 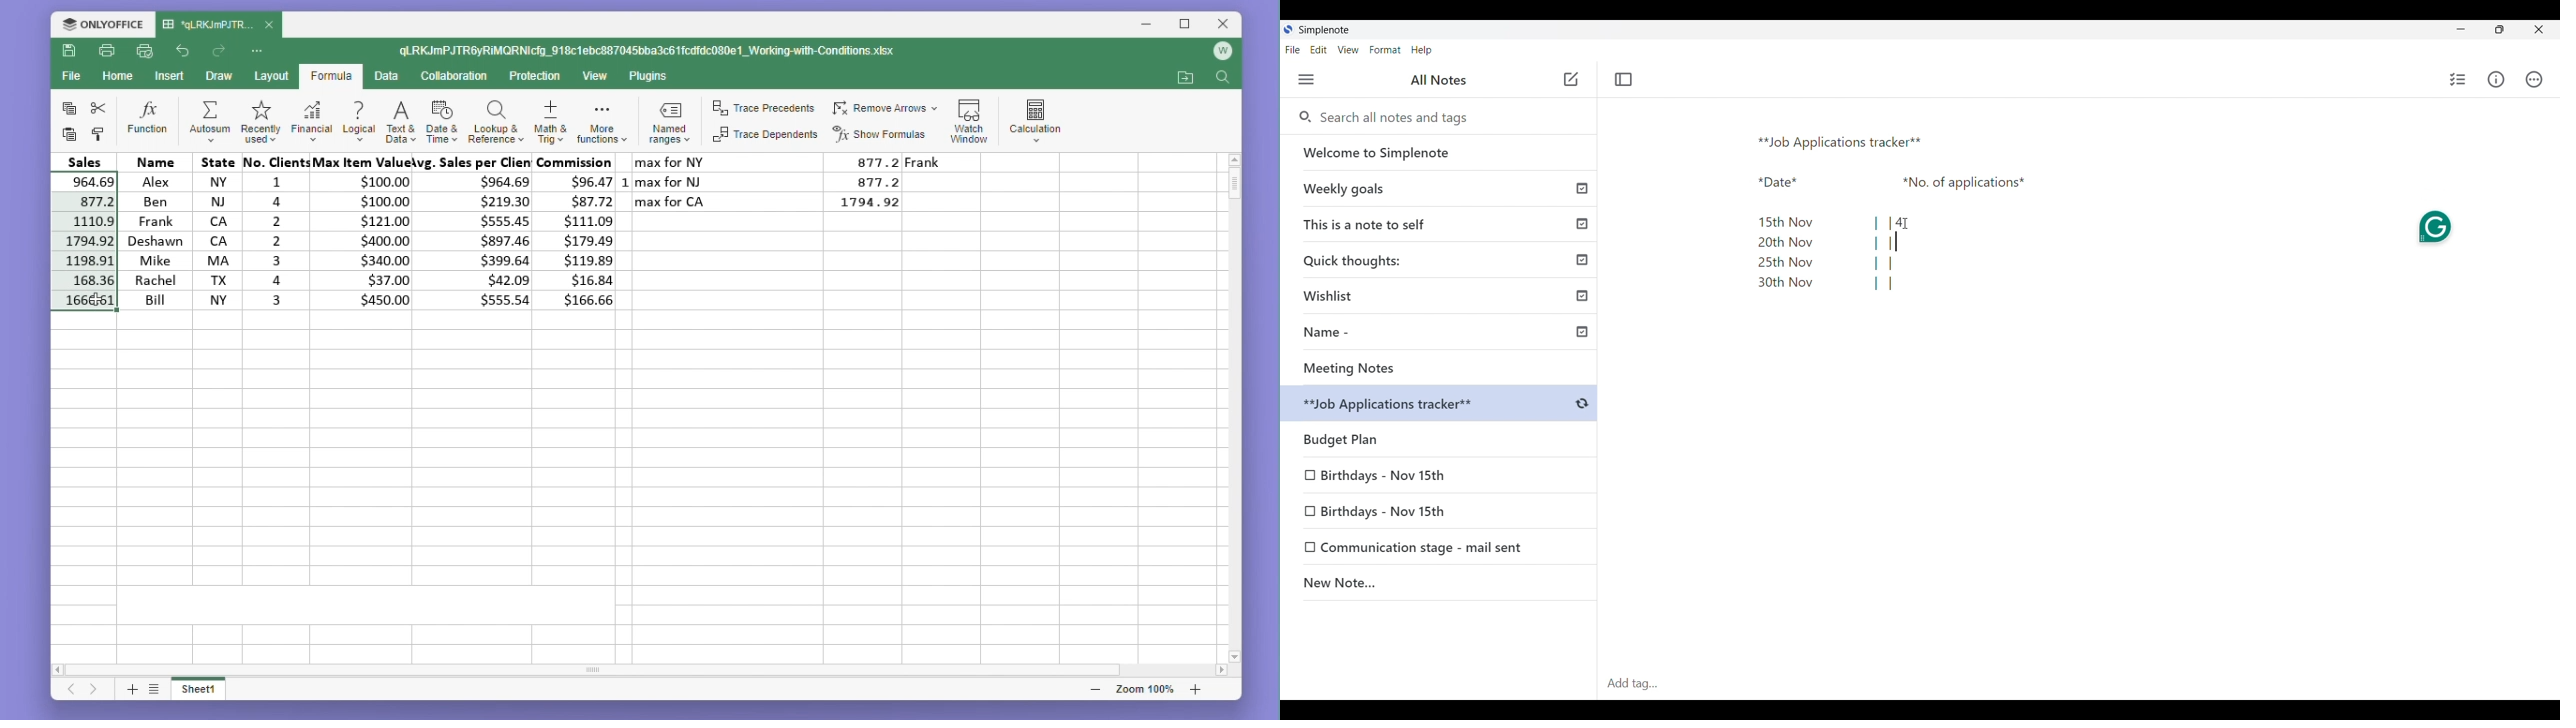 What do you see at coordinates (477, 231) in the screenshot?
I see `avg. sales per client` at bounding box center [477, 231].